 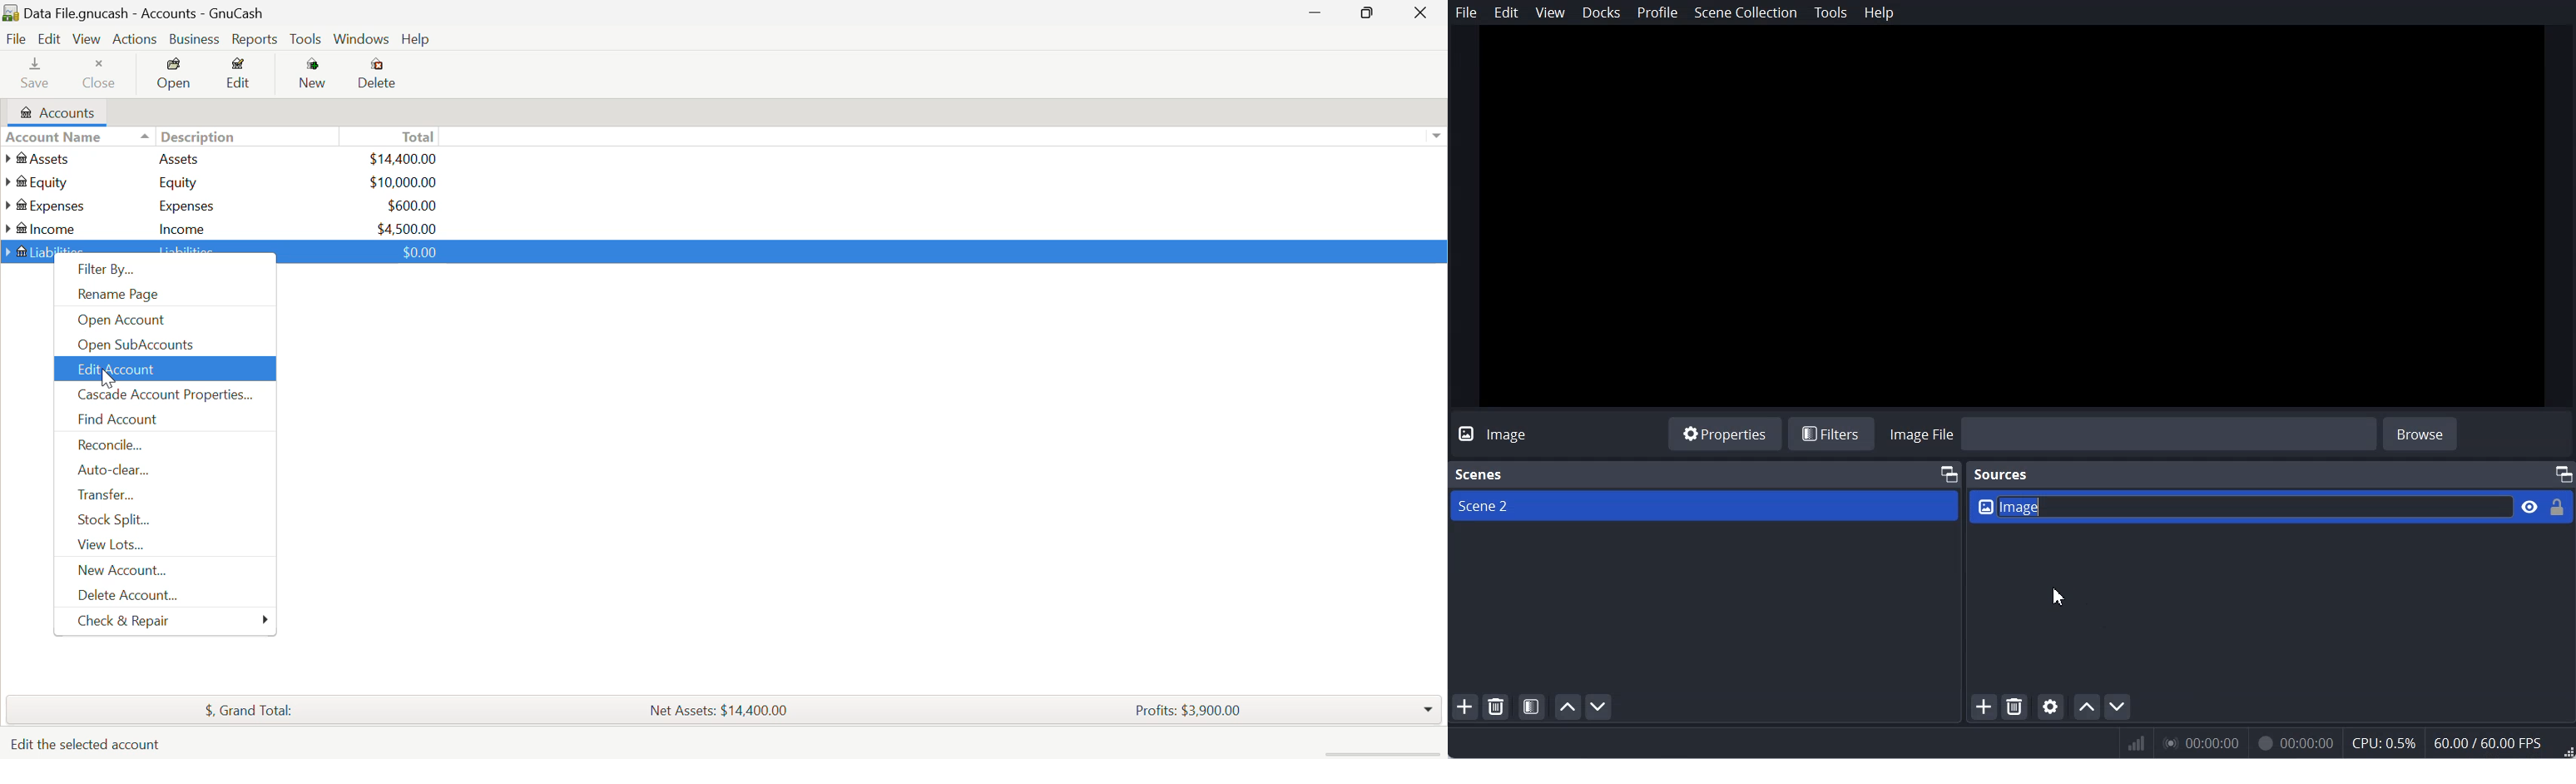 I want to click on Import Image file, so click(x=2128, y=435).